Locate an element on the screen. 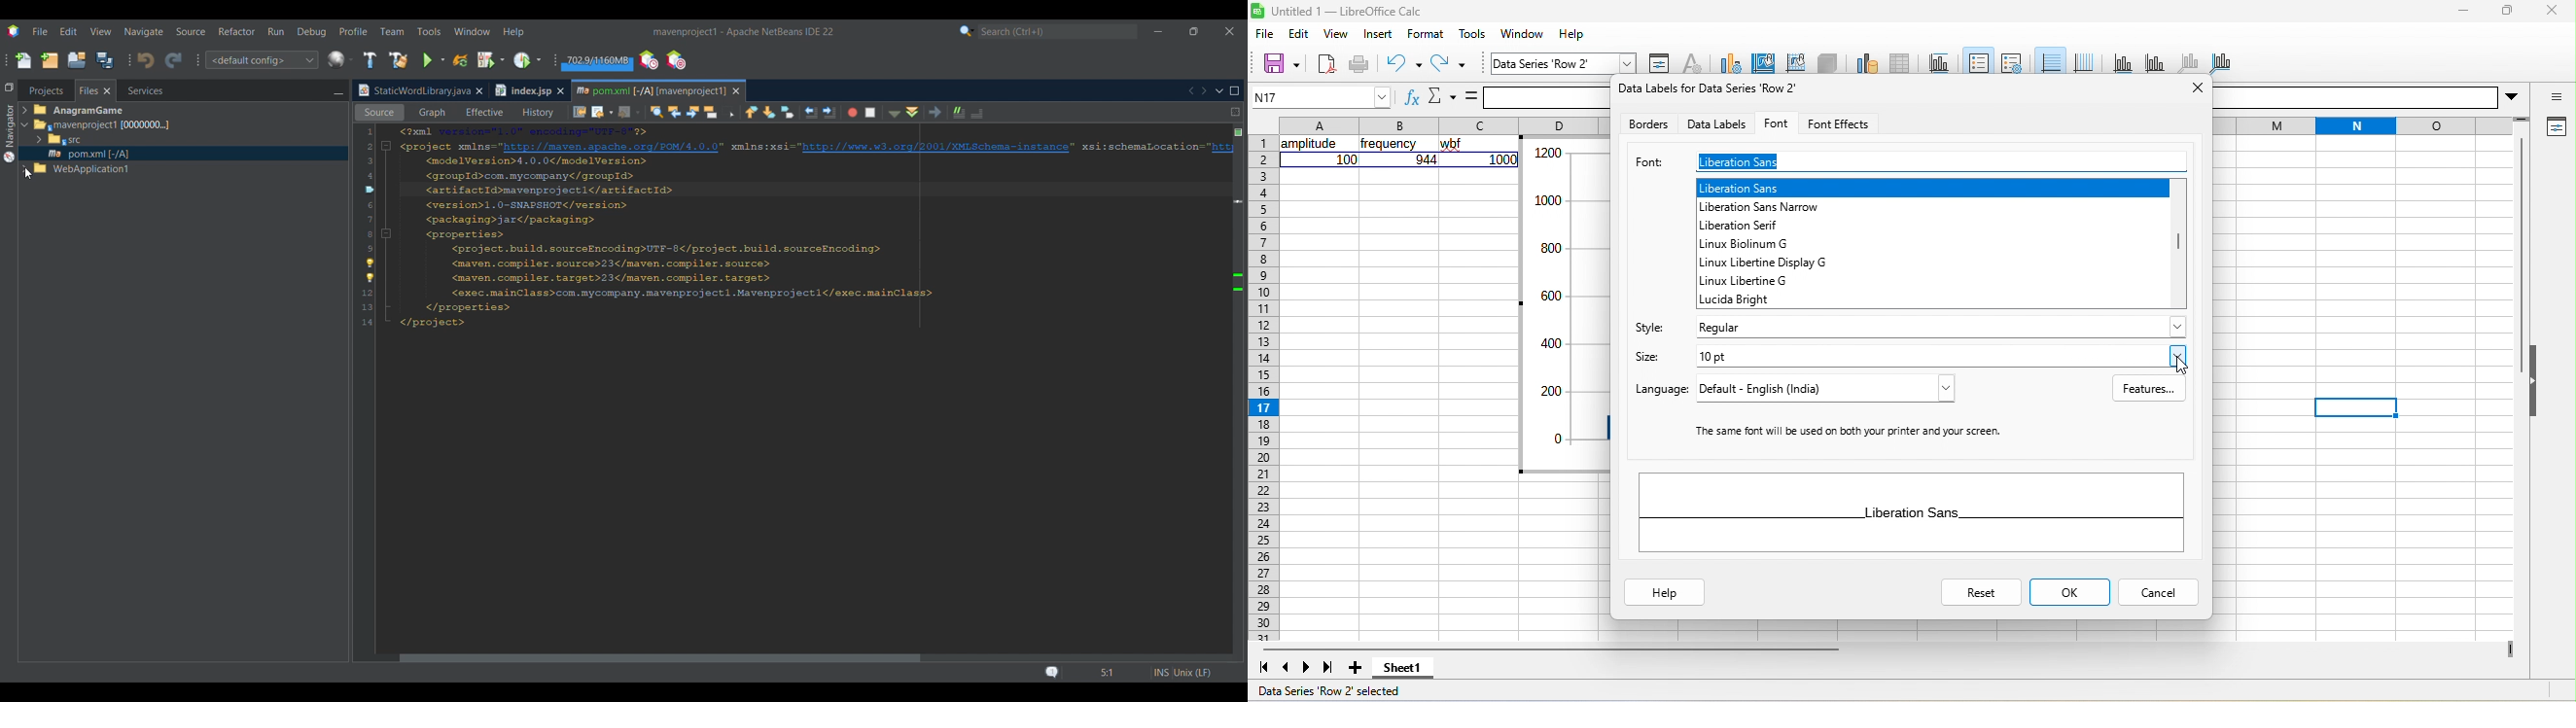  first sheet is located at coordinates (1264, 668).